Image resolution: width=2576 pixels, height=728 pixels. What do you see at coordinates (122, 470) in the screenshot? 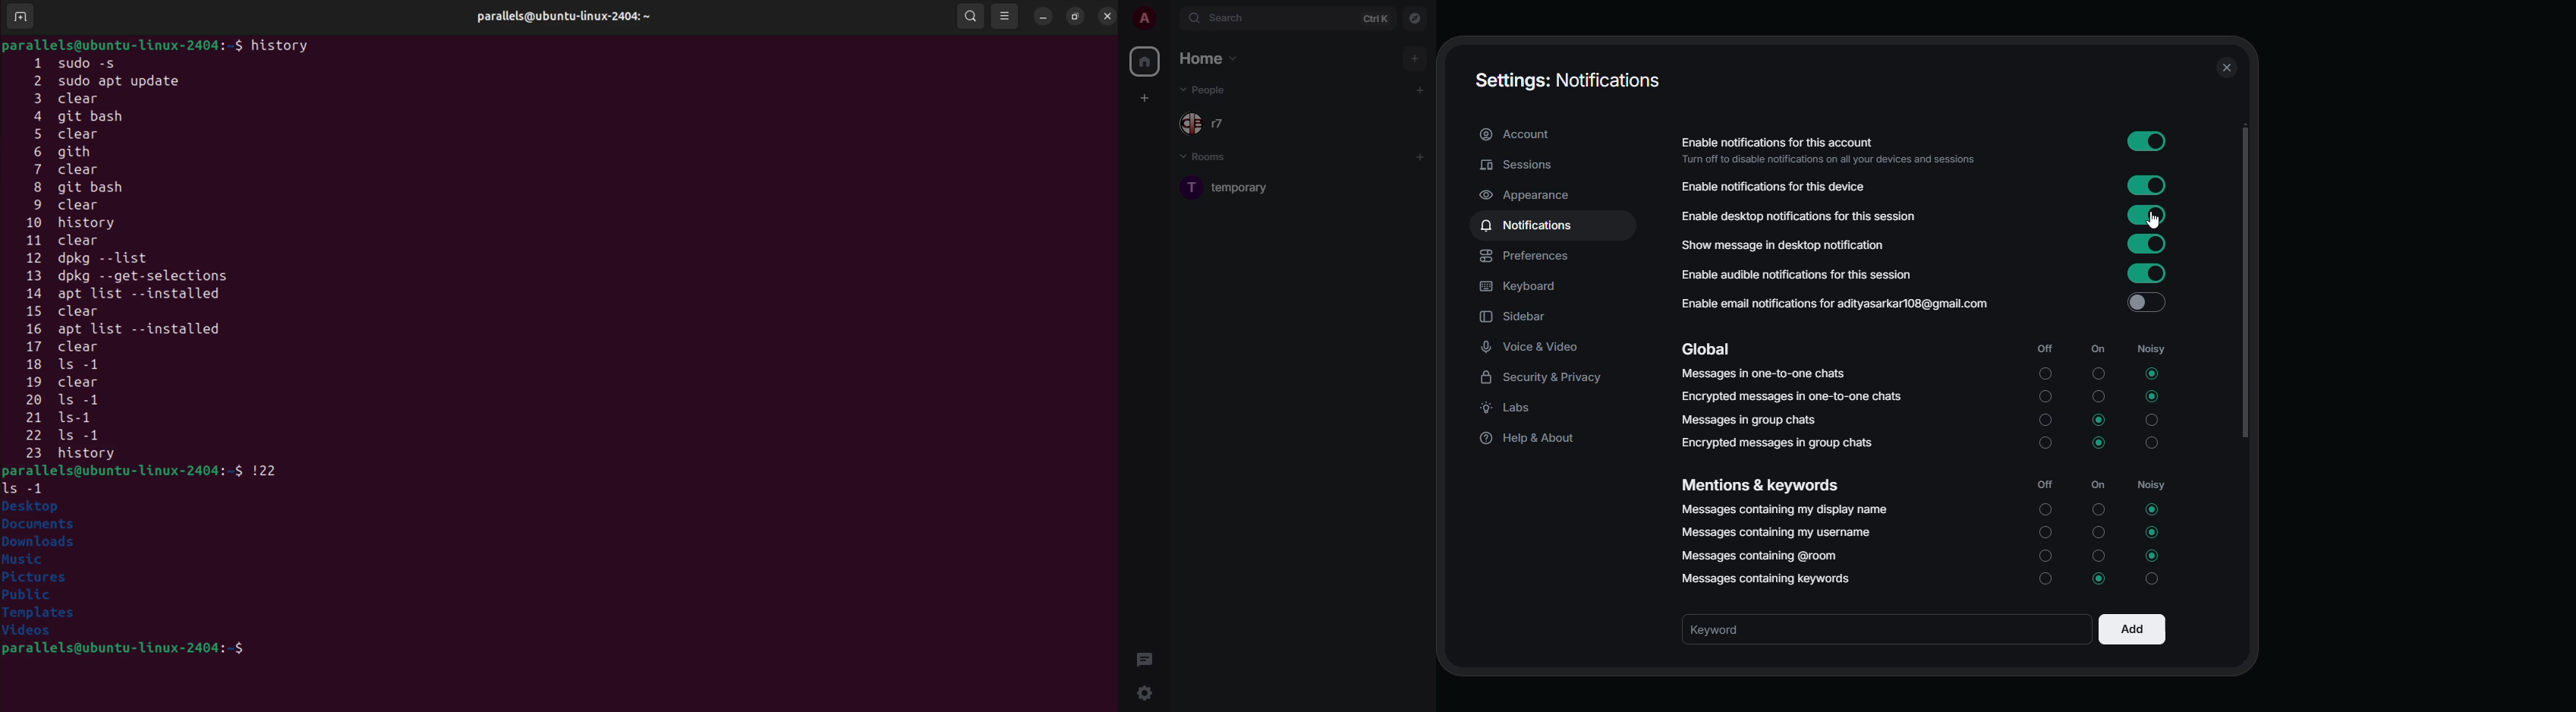
I see `bash prompt` at bounding box center [122, 470].